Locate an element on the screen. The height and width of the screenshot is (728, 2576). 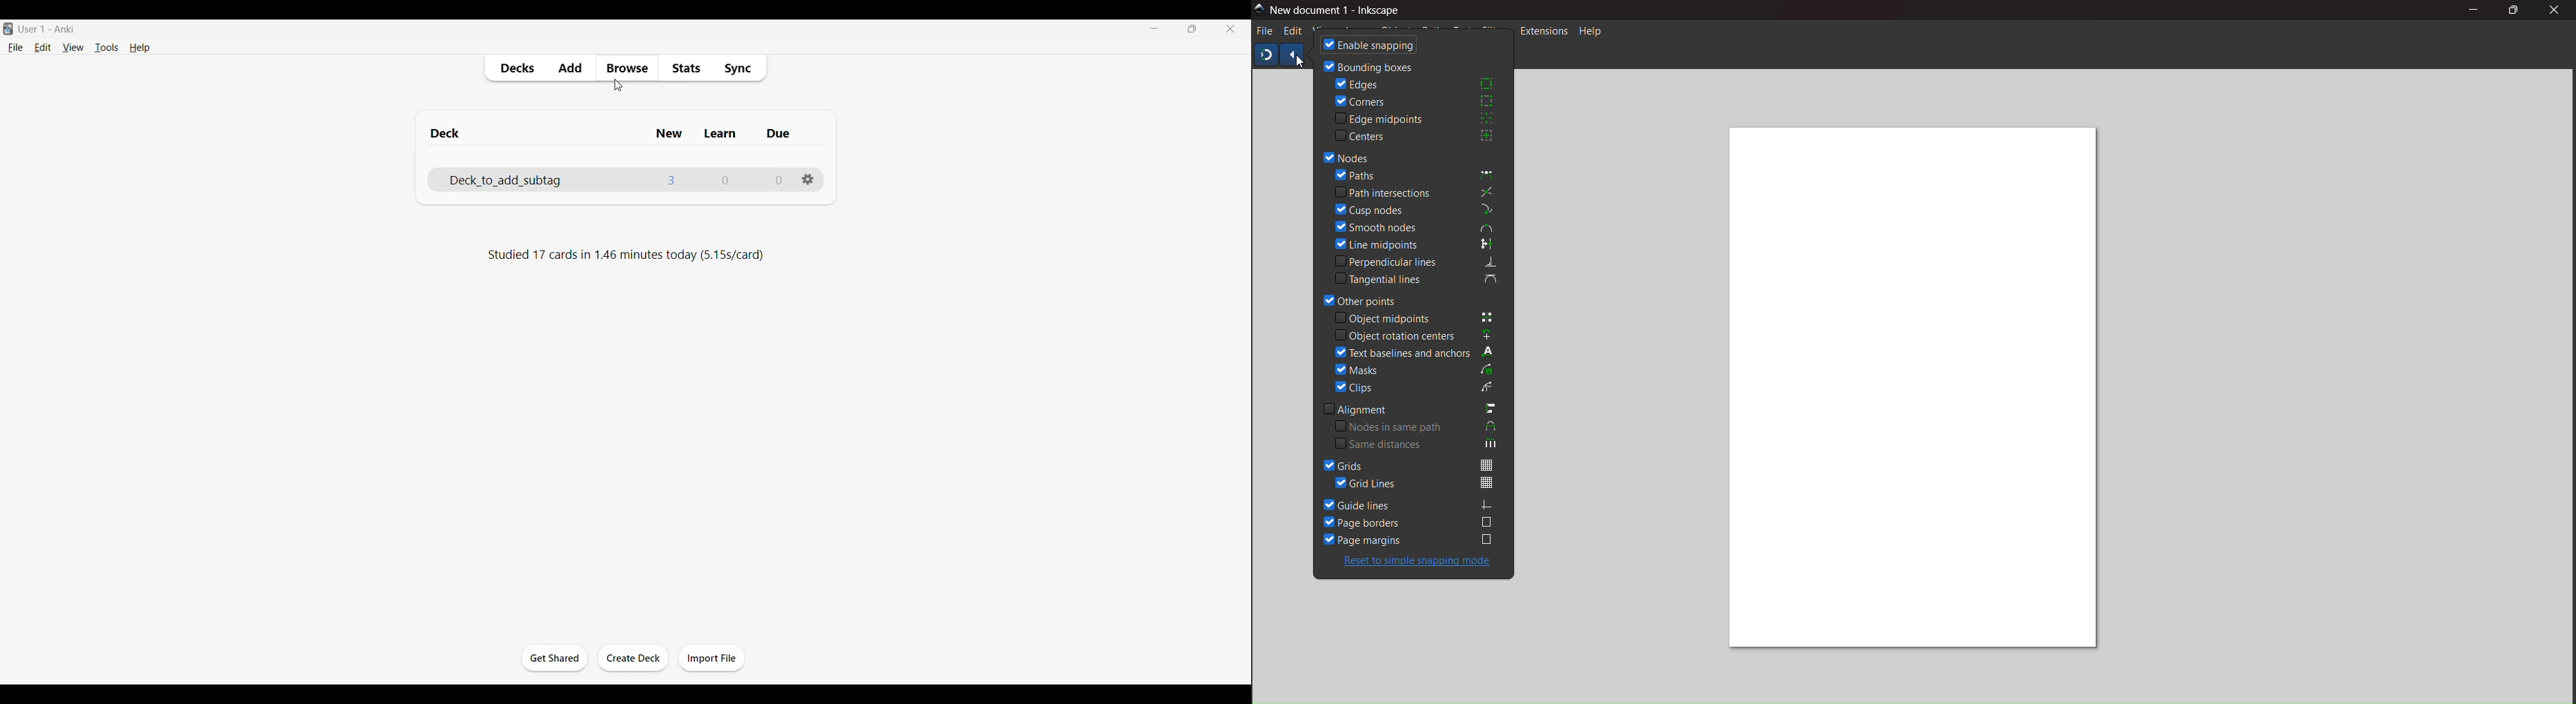
Snapping is located at coordinates (1266, 54).